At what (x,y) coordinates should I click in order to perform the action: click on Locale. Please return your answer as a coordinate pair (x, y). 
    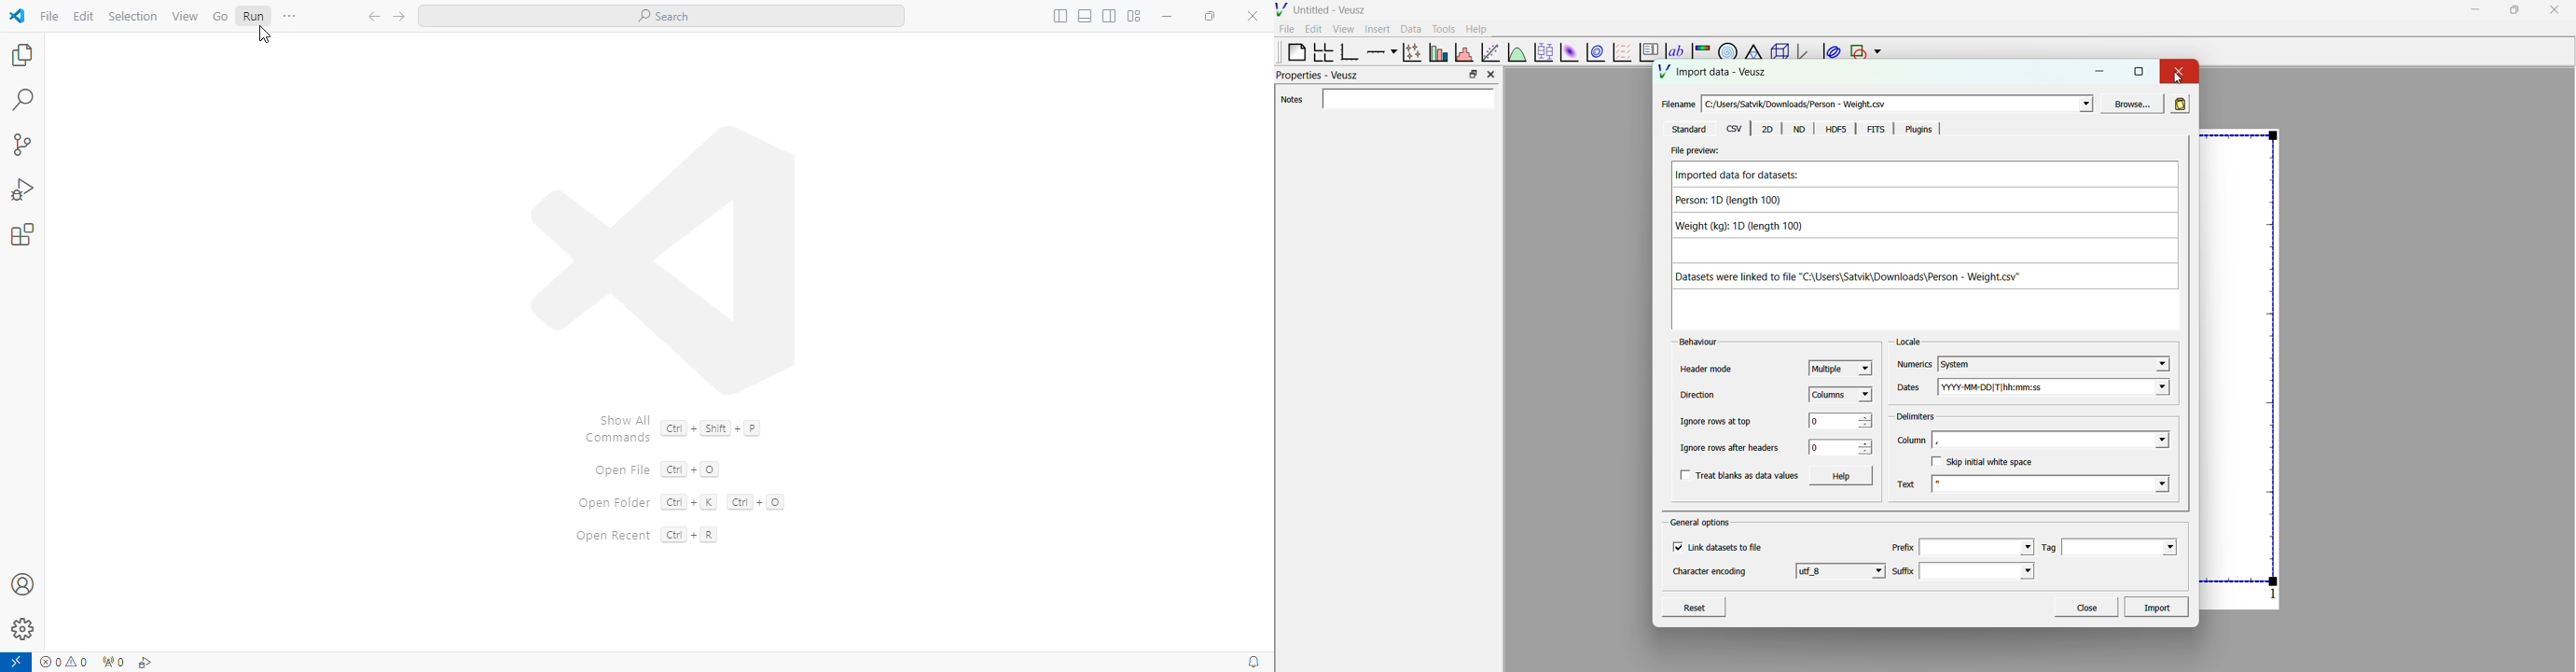
    Looking at the image, I should click on (1911, 338).